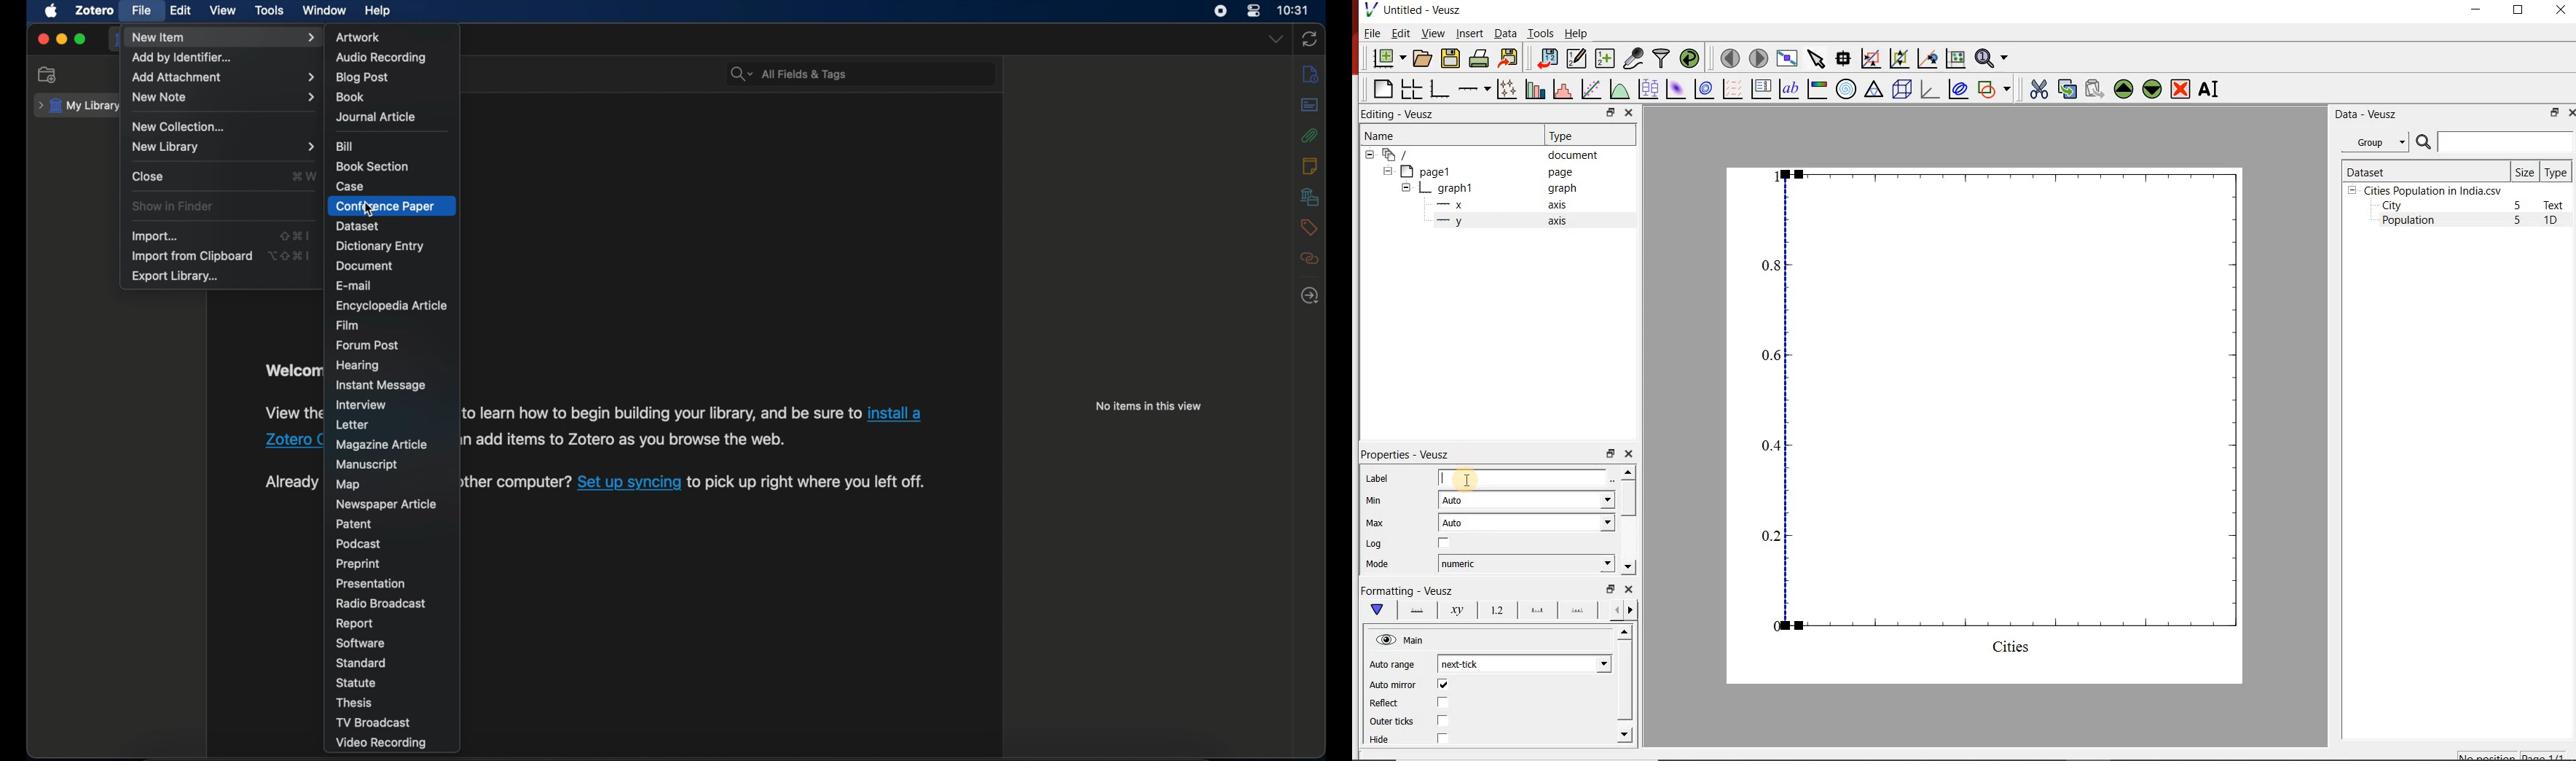  Describe the element at coordinates (894, 414) in the screenshot. I see `link` at that location.